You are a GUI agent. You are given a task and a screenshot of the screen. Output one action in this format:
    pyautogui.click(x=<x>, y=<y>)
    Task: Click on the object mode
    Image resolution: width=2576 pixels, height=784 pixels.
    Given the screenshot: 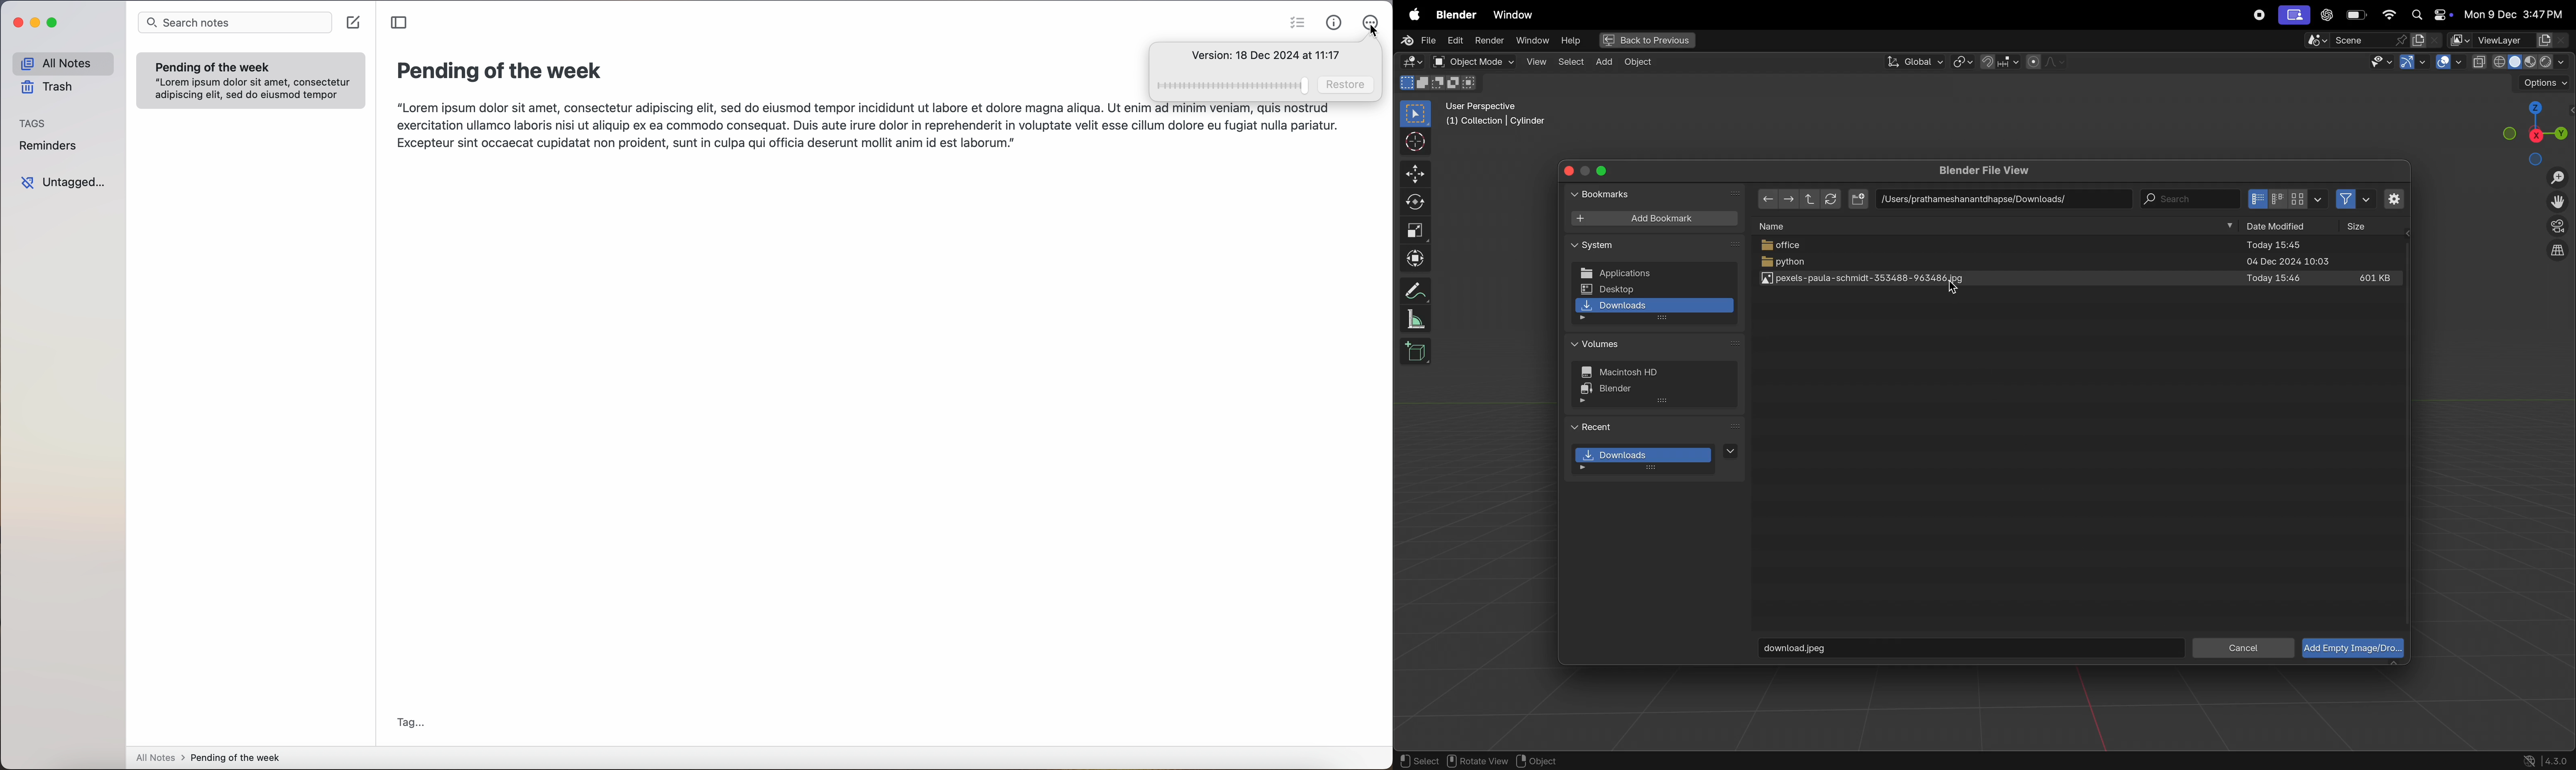 What is the action you would take?
    pyautogui.click(x=1471, y=62)
    